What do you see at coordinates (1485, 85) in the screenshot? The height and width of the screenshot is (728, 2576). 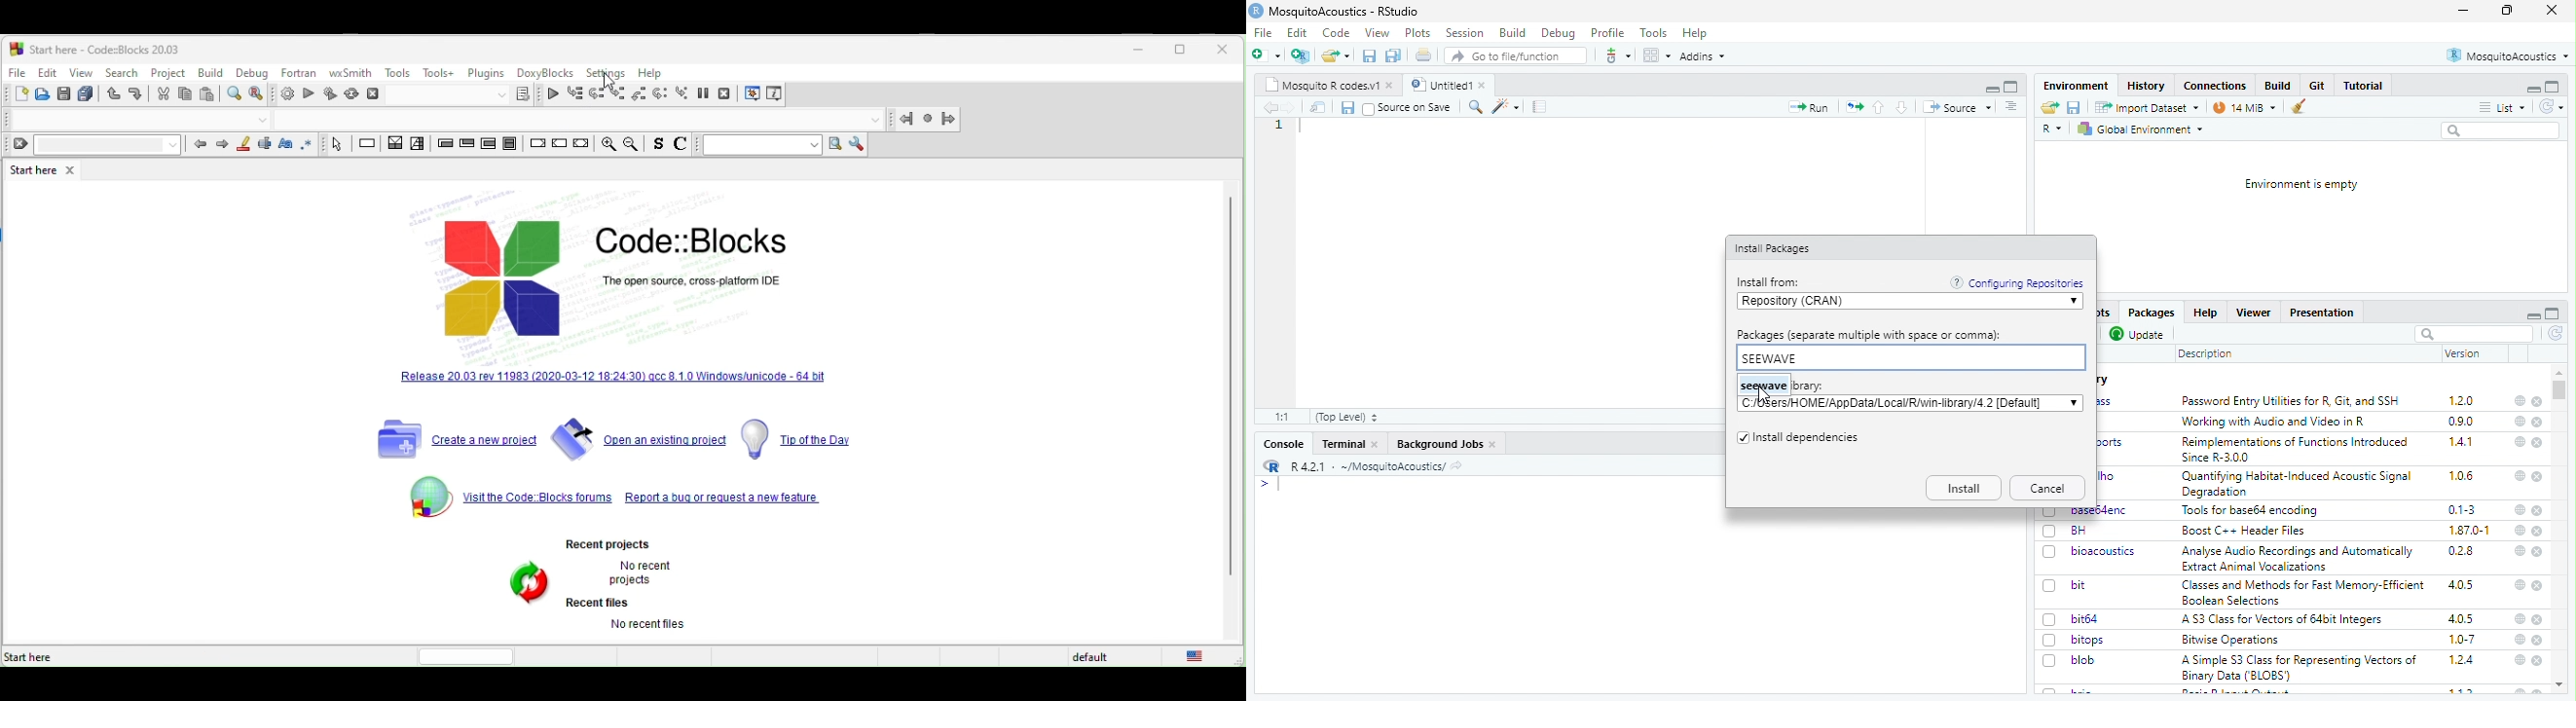 I see `close` at bounding box center [1485, 85].